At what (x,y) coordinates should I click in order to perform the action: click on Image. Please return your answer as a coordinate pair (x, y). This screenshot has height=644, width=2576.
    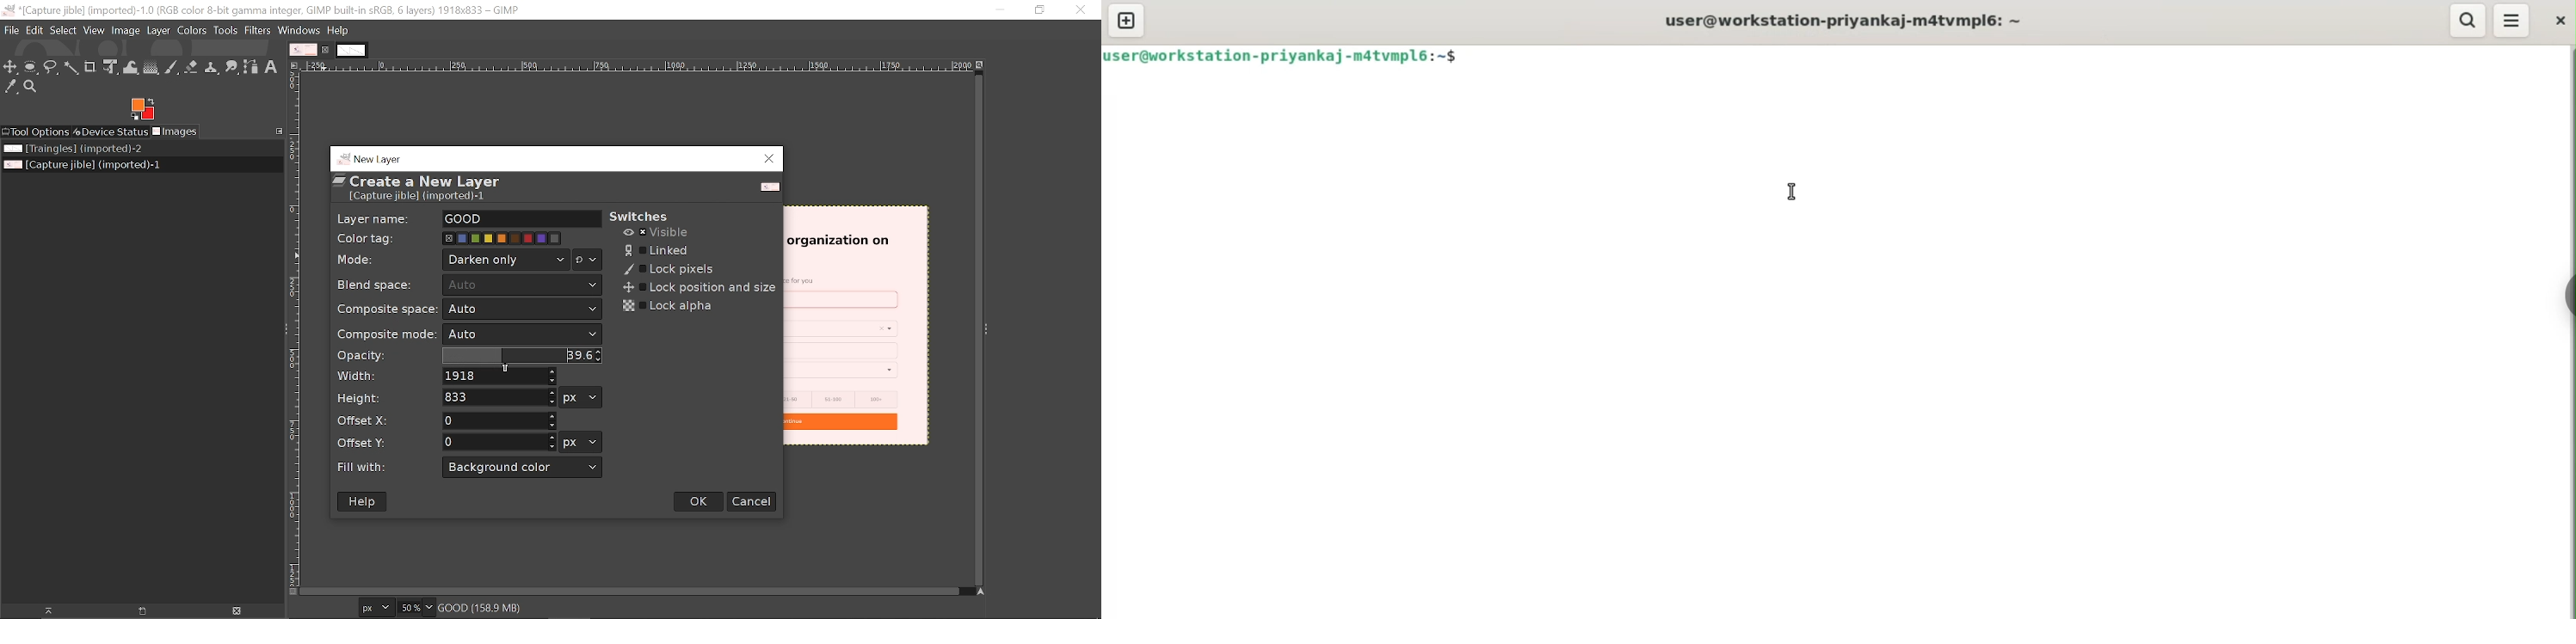
    Looking at the image, I should click on (126, 30).